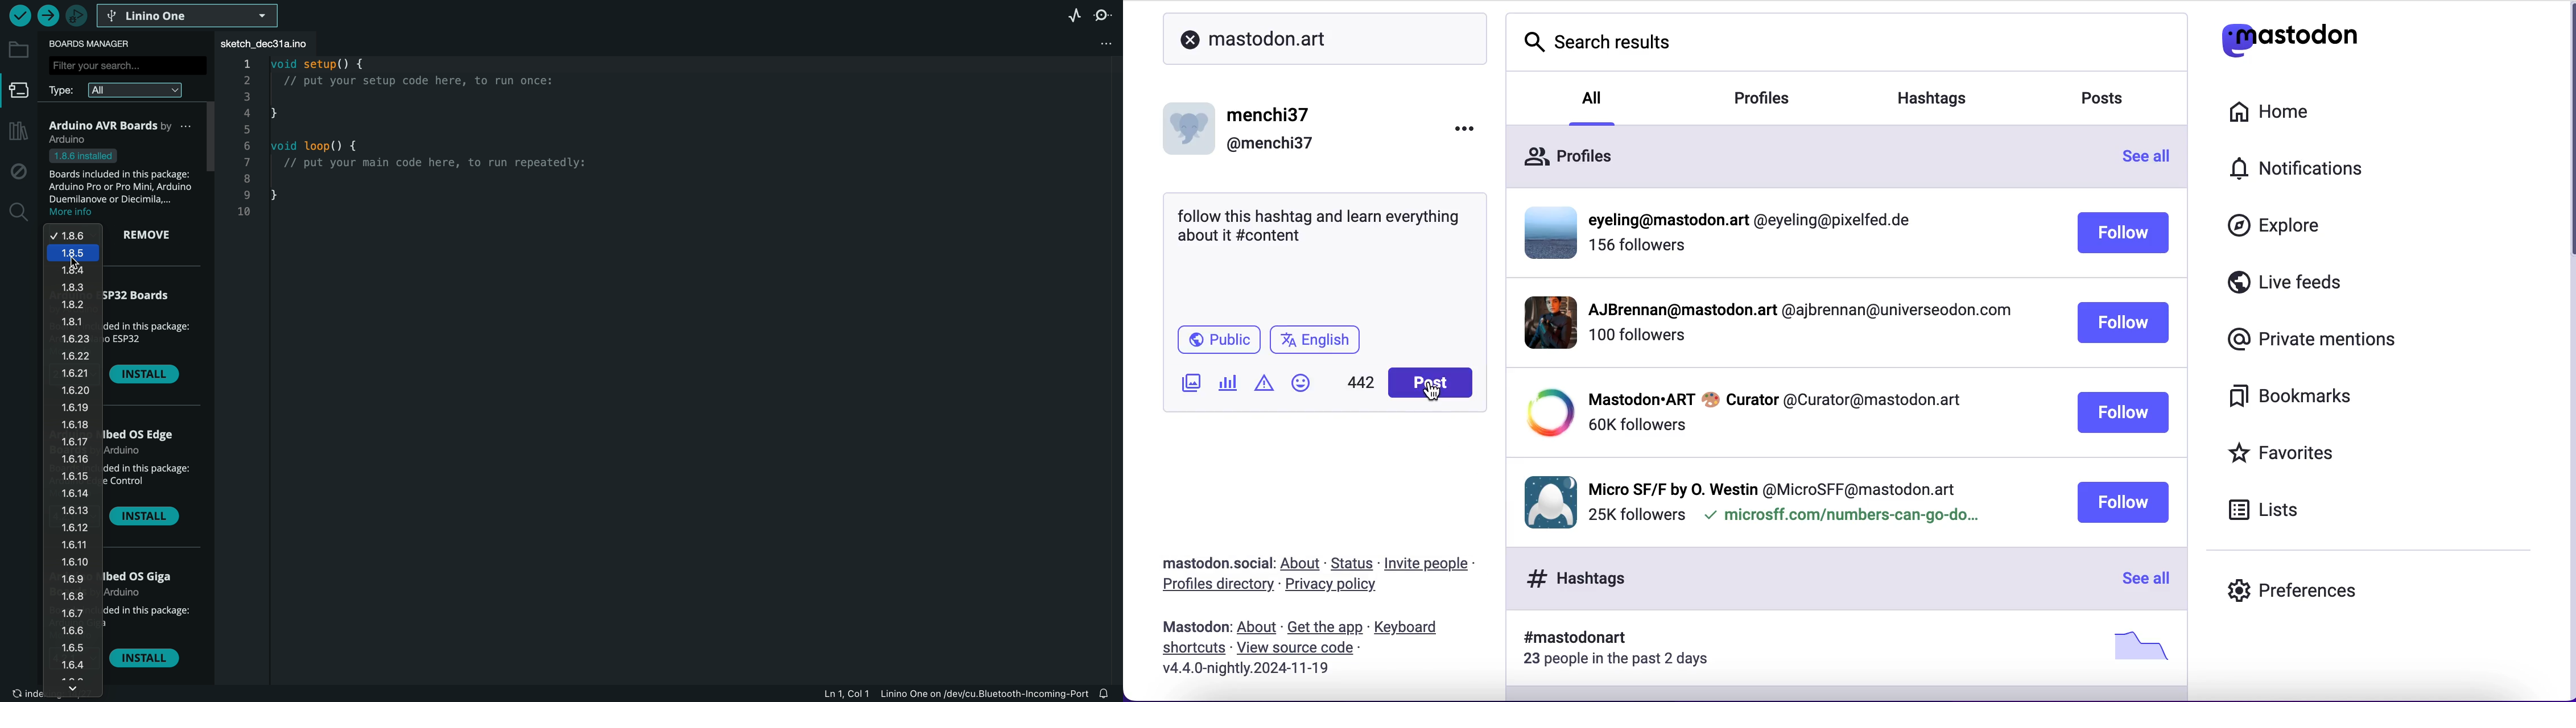  Describe the element at coordinates (1541, 321) in the screenshot. I see `display picture` at that location.